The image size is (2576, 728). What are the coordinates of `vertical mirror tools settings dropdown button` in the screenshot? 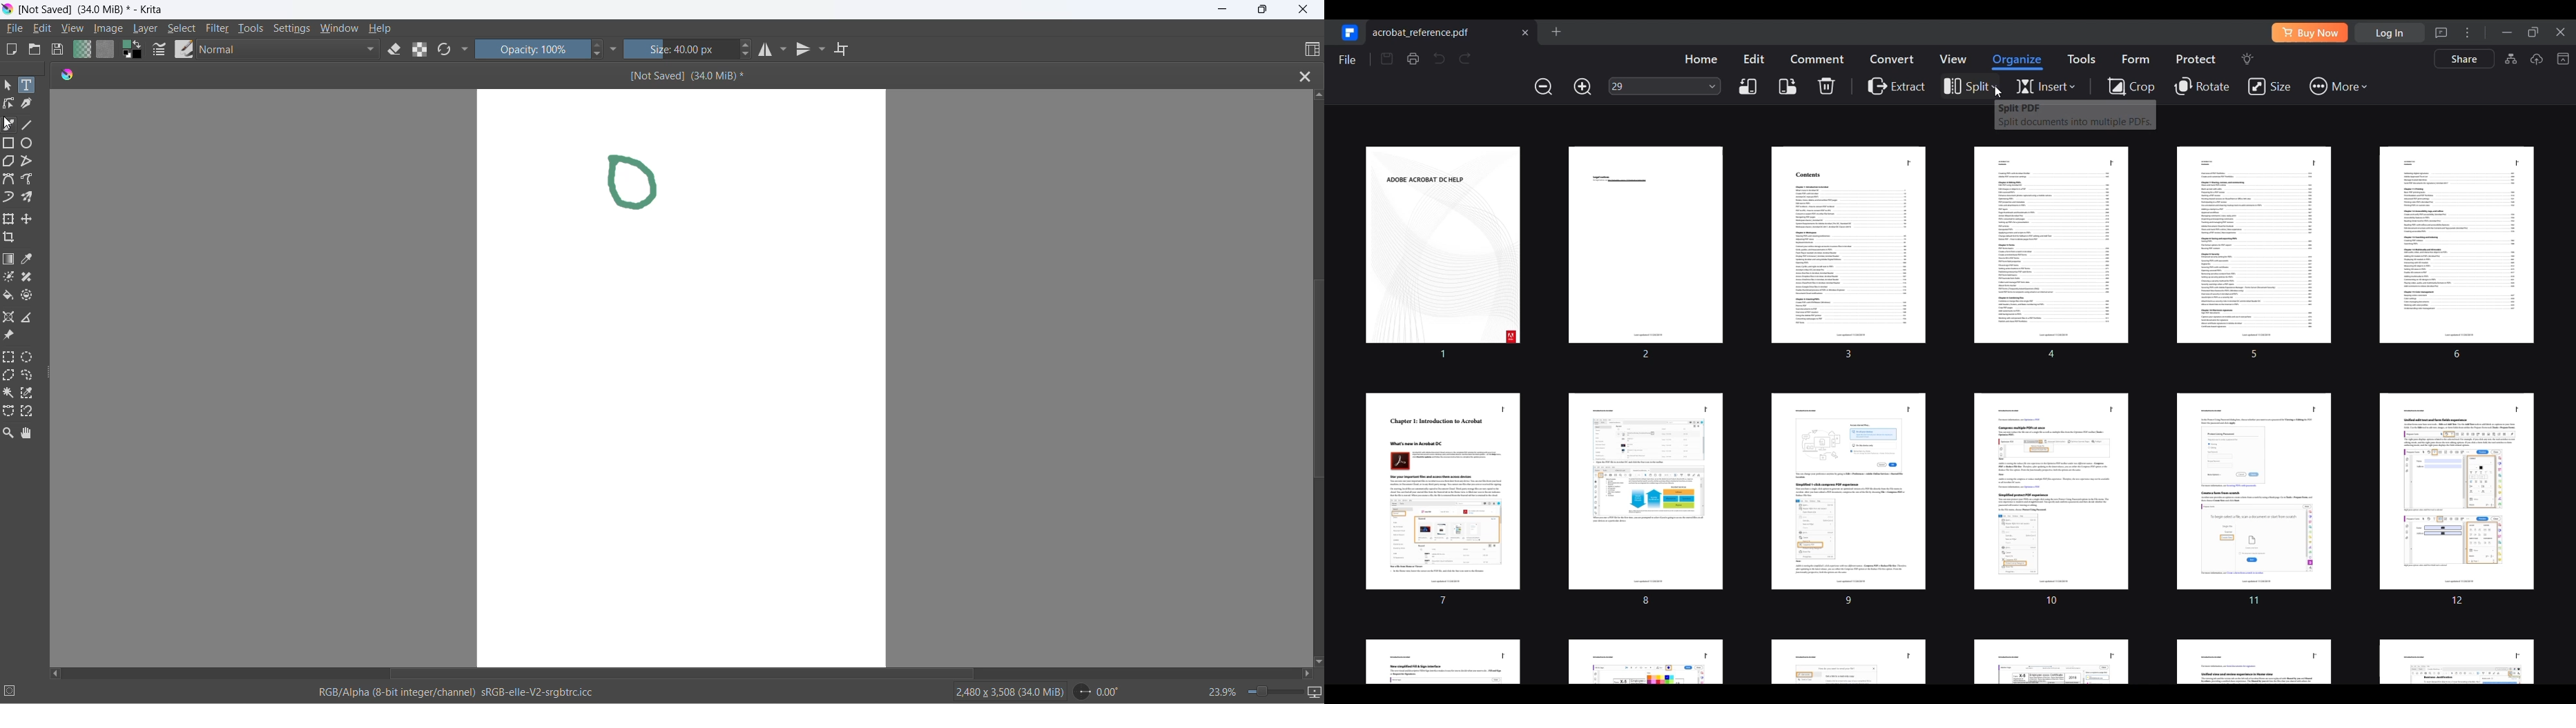 It's located at (824, 50).